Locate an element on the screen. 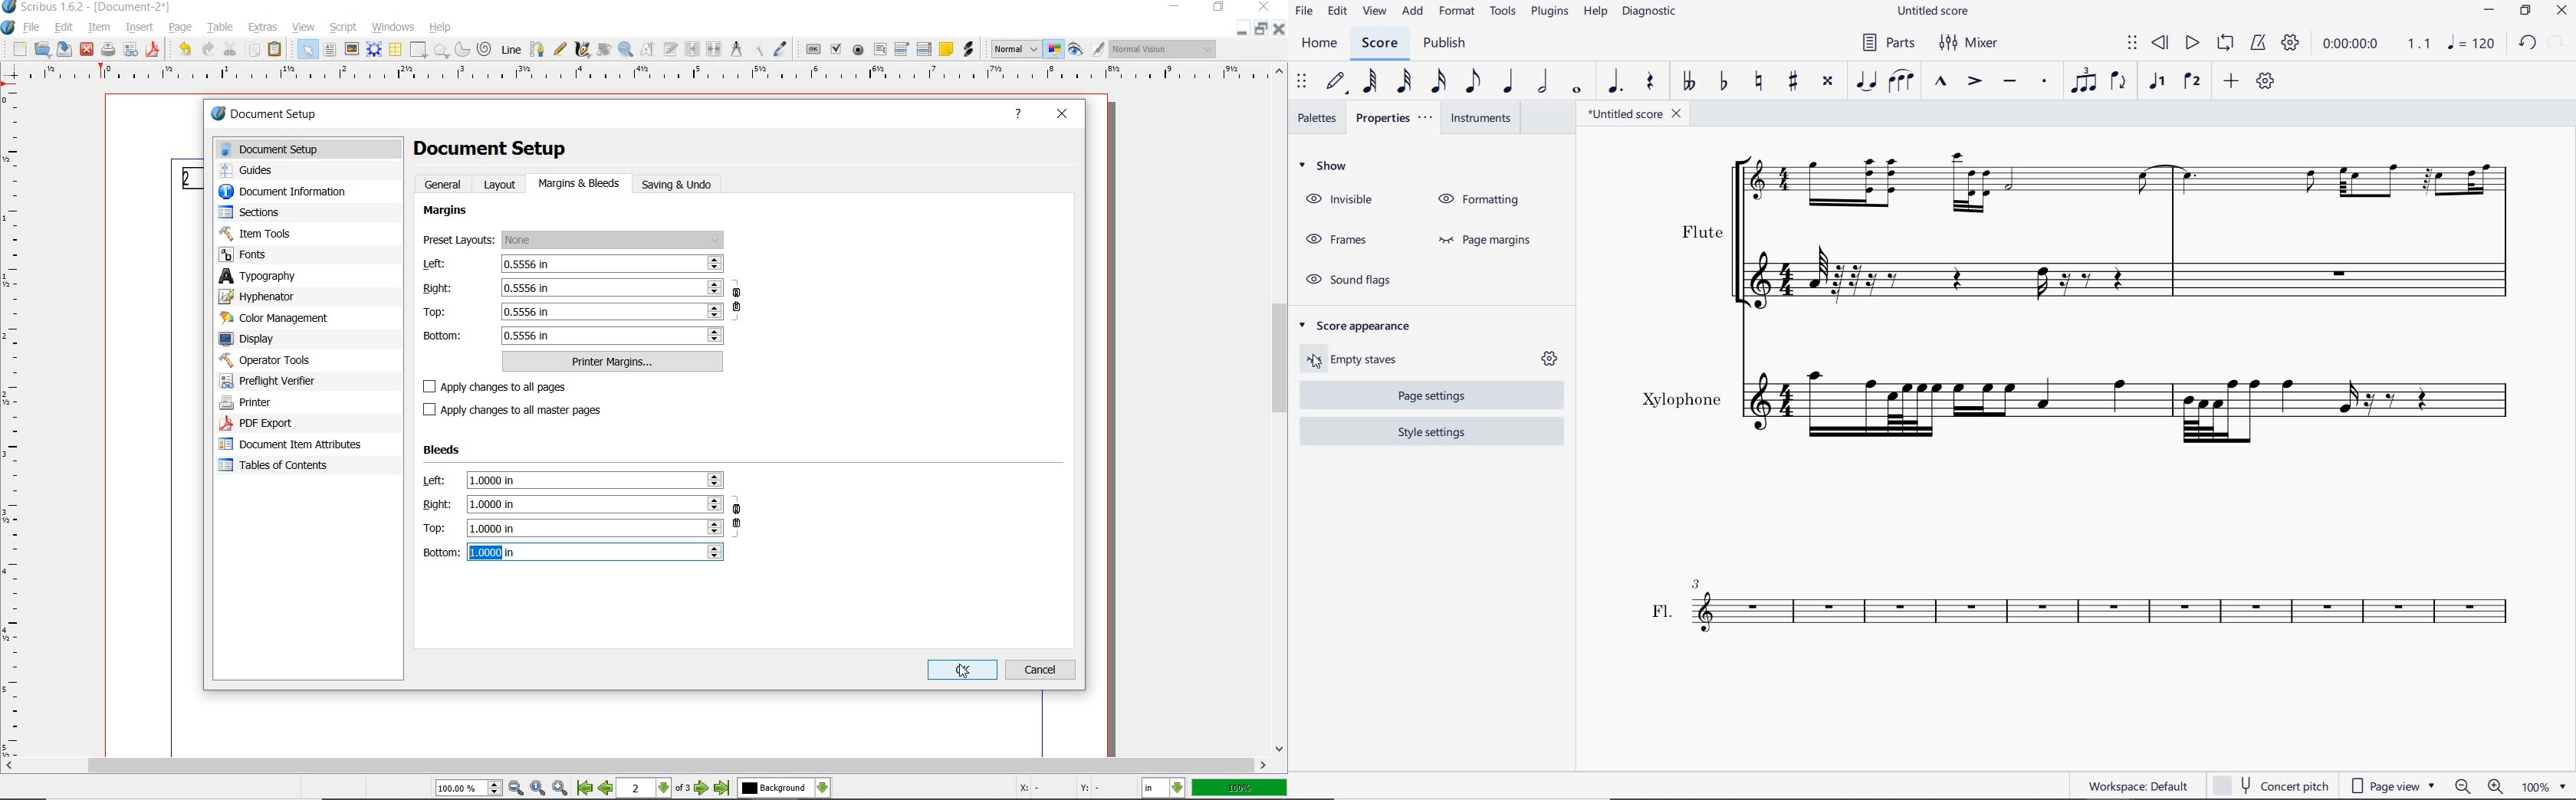 Image resolution: width=2576 pixels, height=812 pixels. PAGE SETTINGS is located at coordinates (1424, 397).